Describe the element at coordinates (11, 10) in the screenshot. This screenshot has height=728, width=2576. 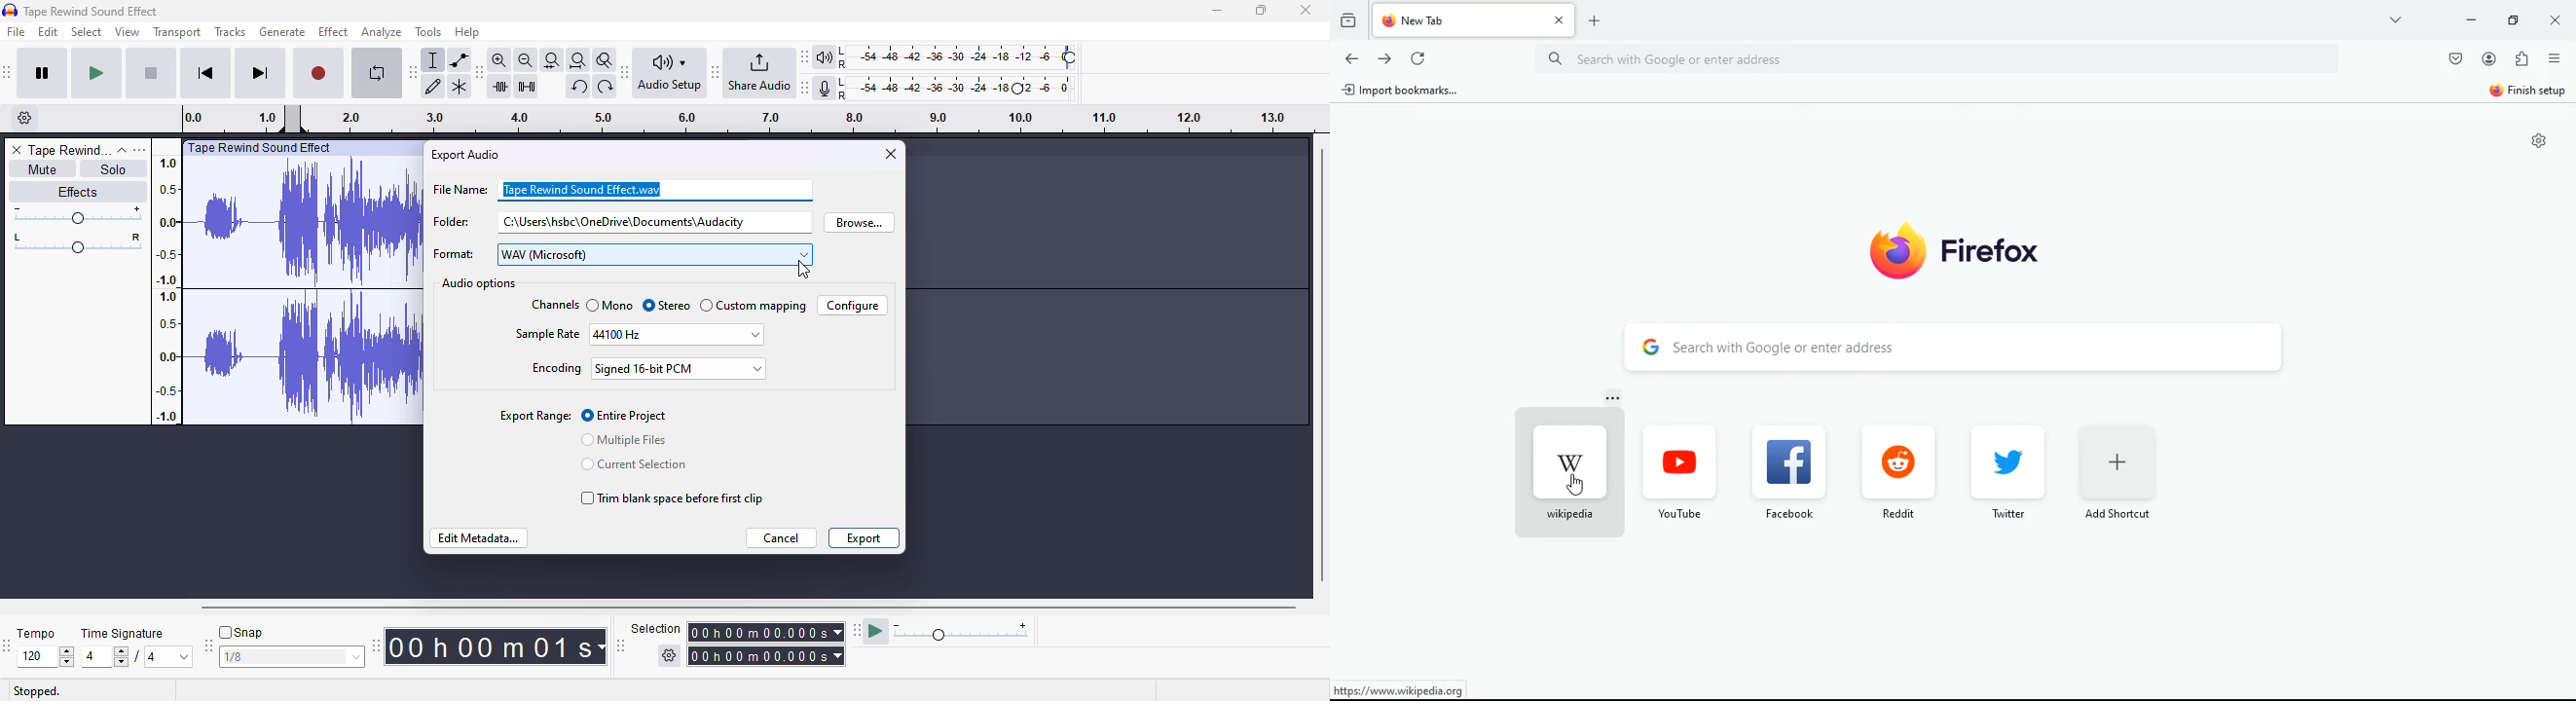
I see `logo` at that location.